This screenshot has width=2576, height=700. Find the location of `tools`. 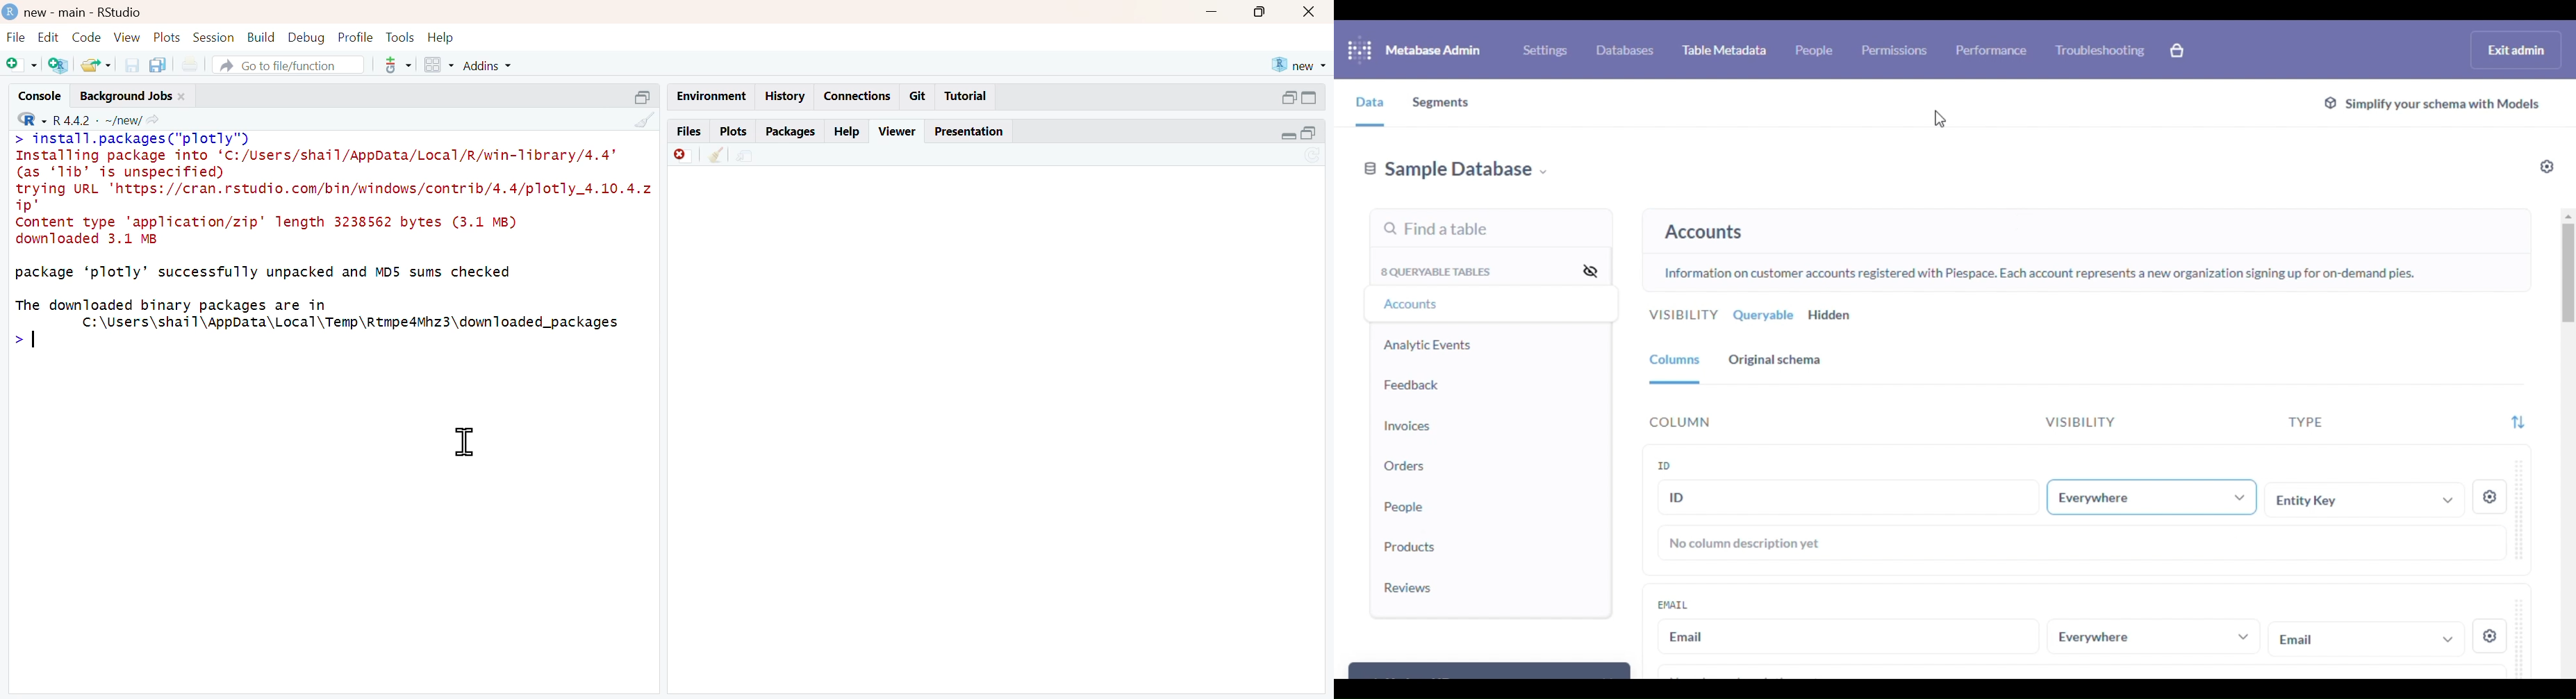

tools is located at coordinates (399, 36).